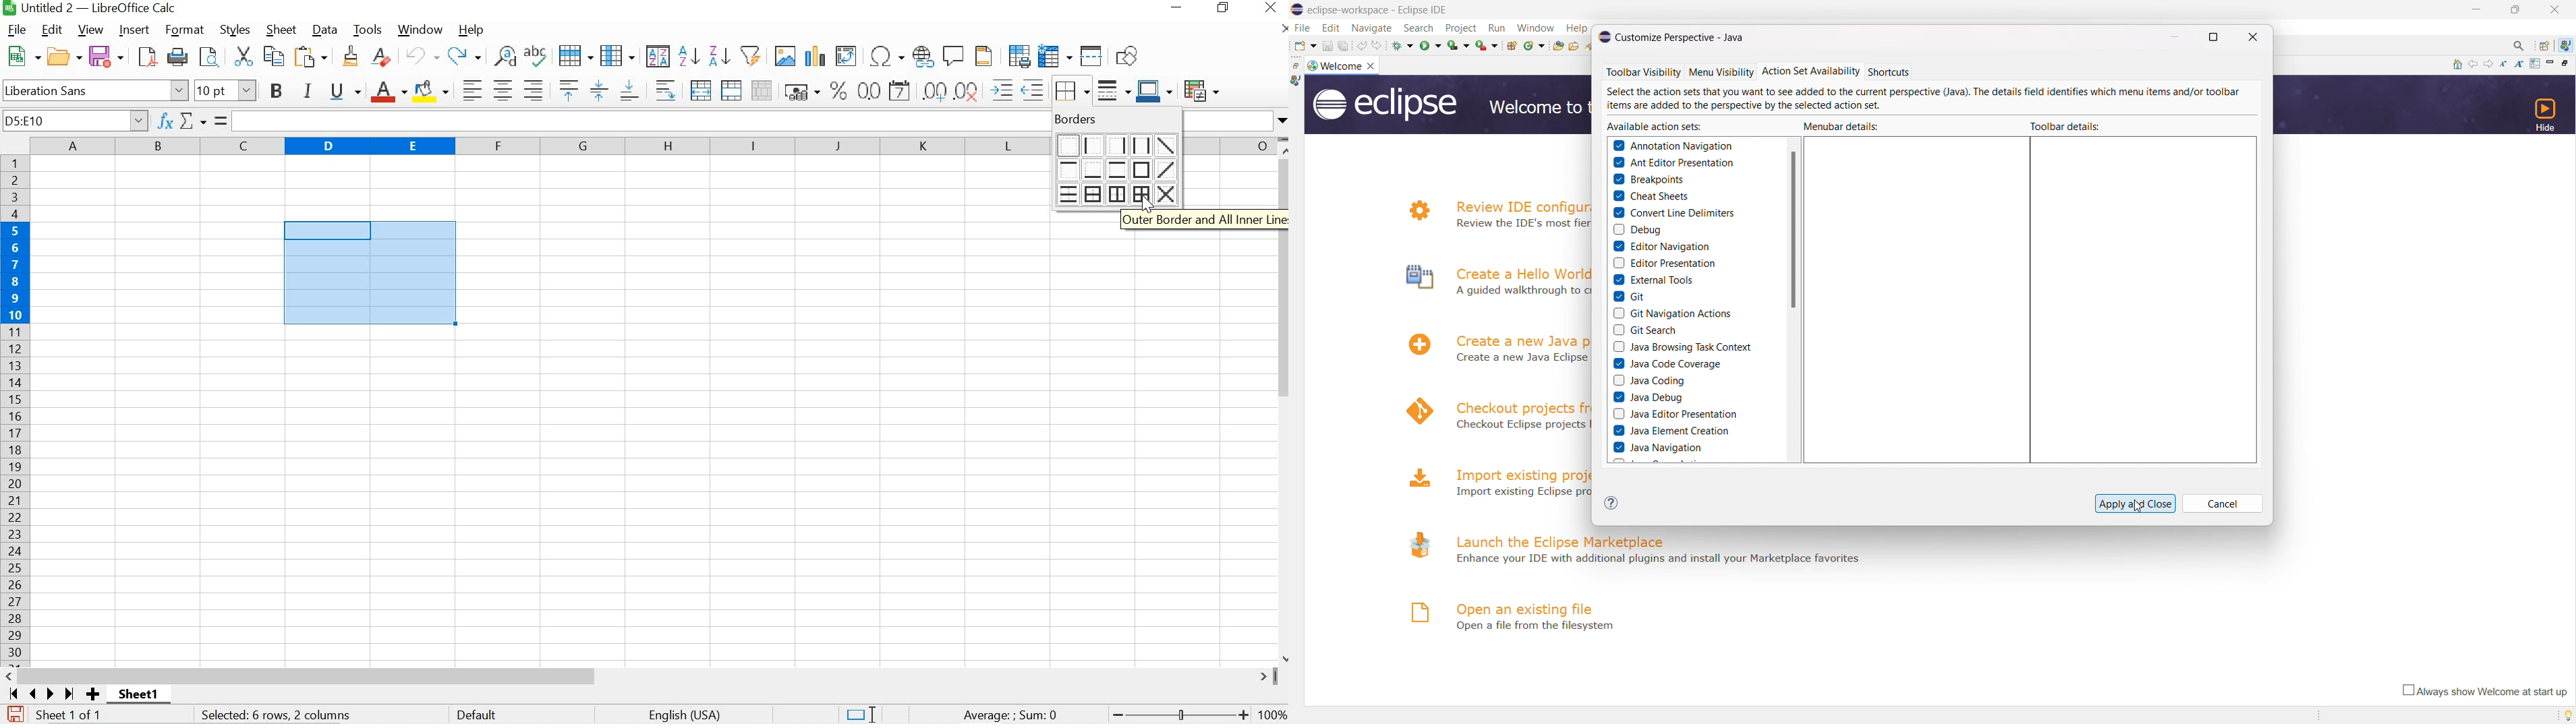 The height and width of the screenshot is (728, 2576). What do you see at coordinates (148, 56) in the screenshot?
I see `SAVE AS PDF` at bounding box center [148, 56].